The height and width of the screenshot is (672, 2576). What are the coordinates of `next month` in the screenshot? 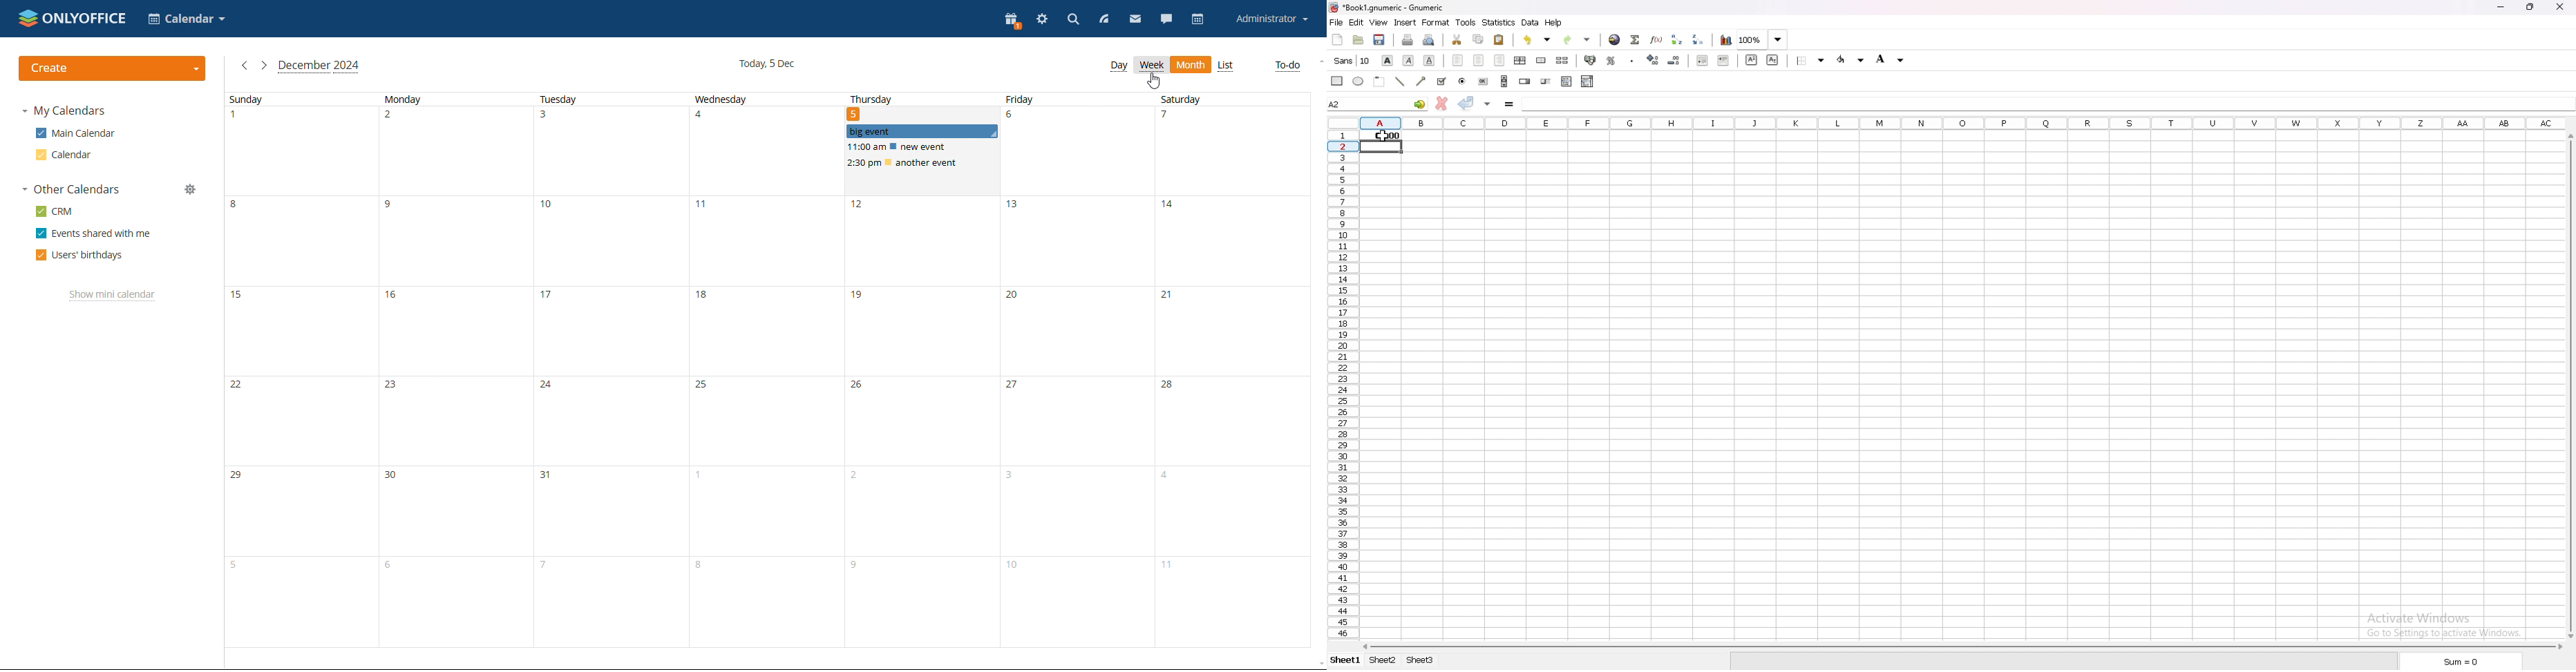 It's located at (264, 66).